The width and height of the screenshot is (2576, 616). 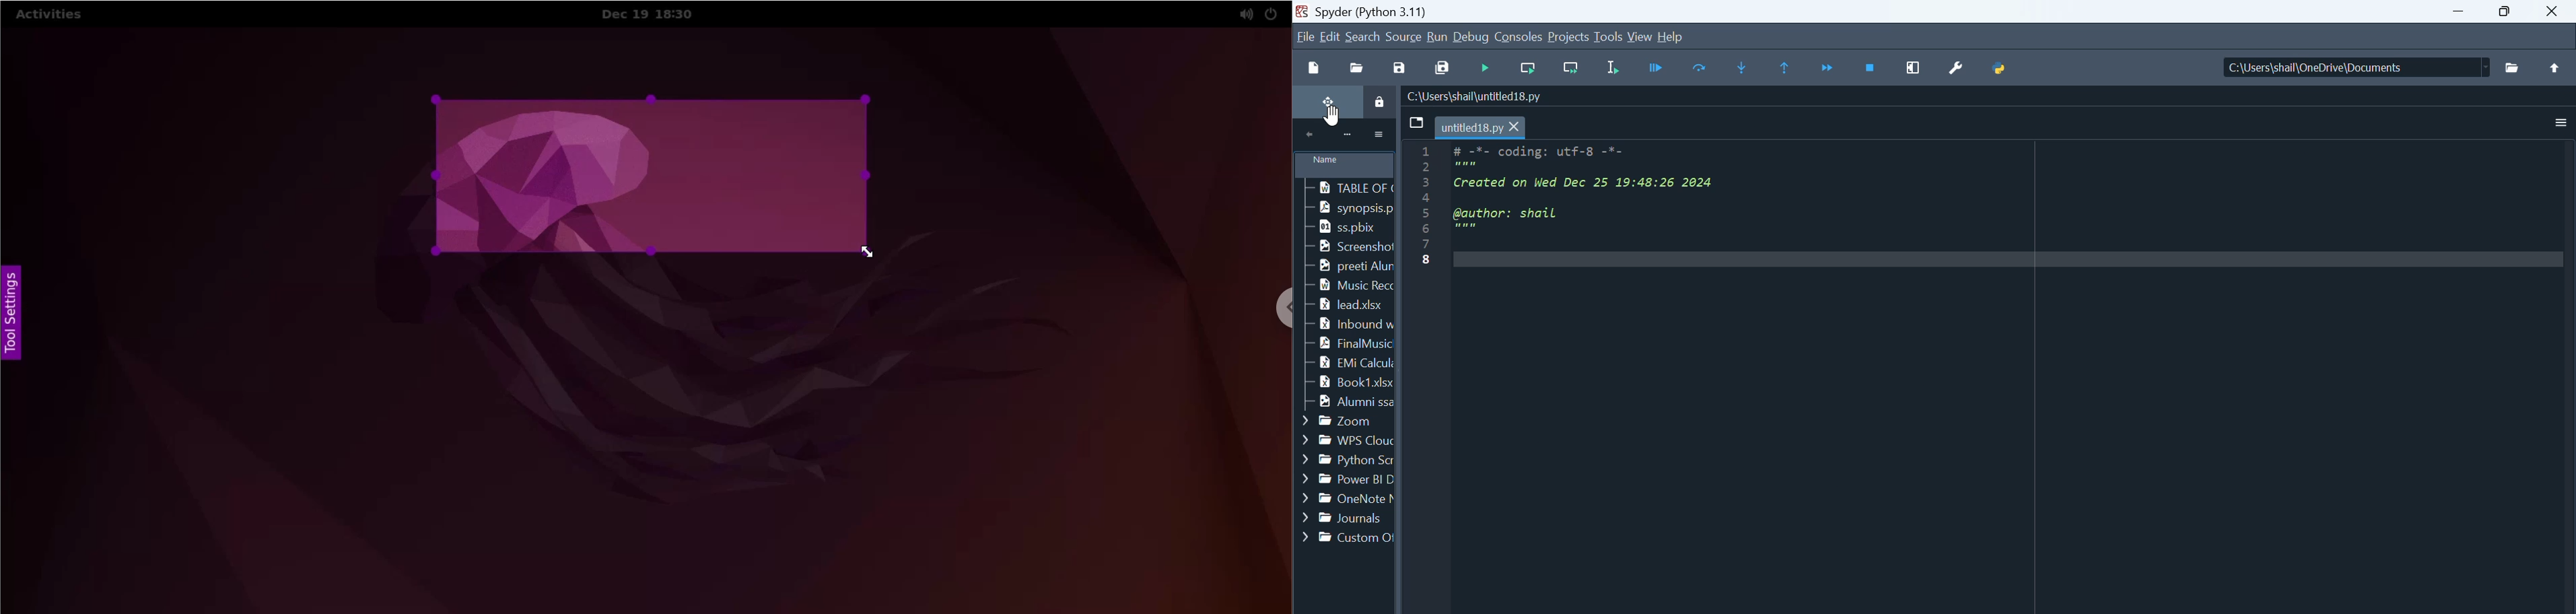 What do you see at coordinates (1787, 68) in the screenshot?
I see `Execute until same function returns` at bounding box center [1787, 68].